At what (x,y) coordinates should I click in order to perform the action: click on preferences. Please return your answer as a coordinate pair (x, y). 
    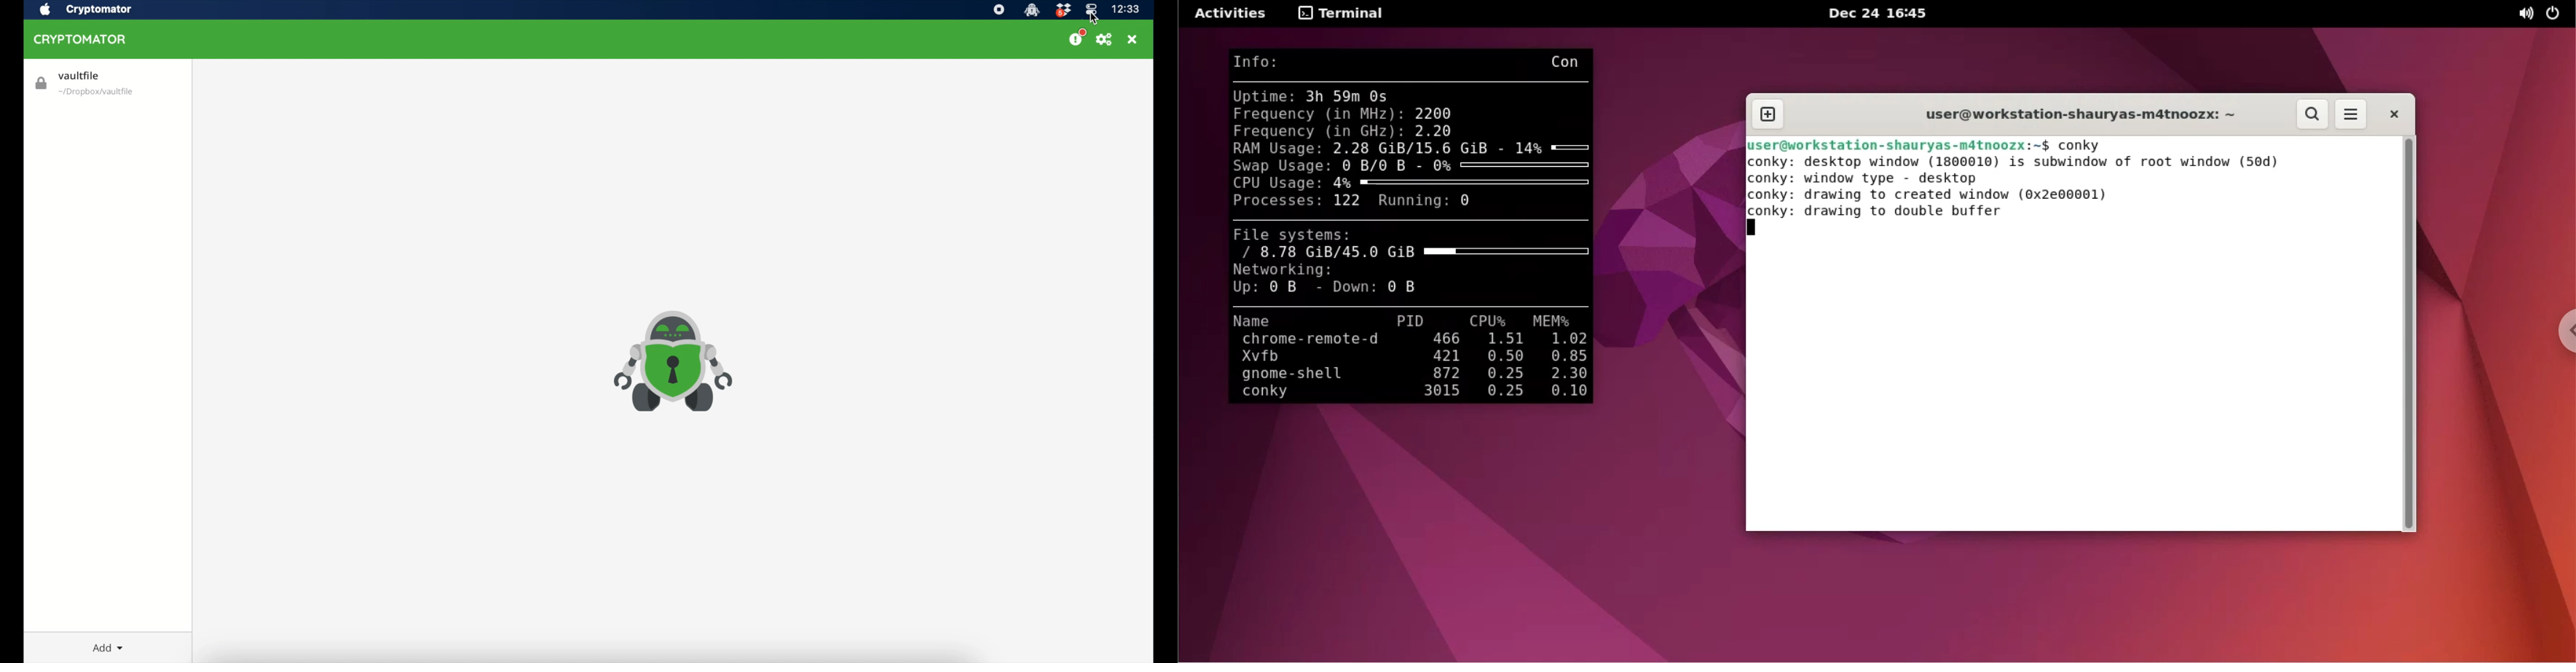
    Looking at the image, I should click on (1105, 40).